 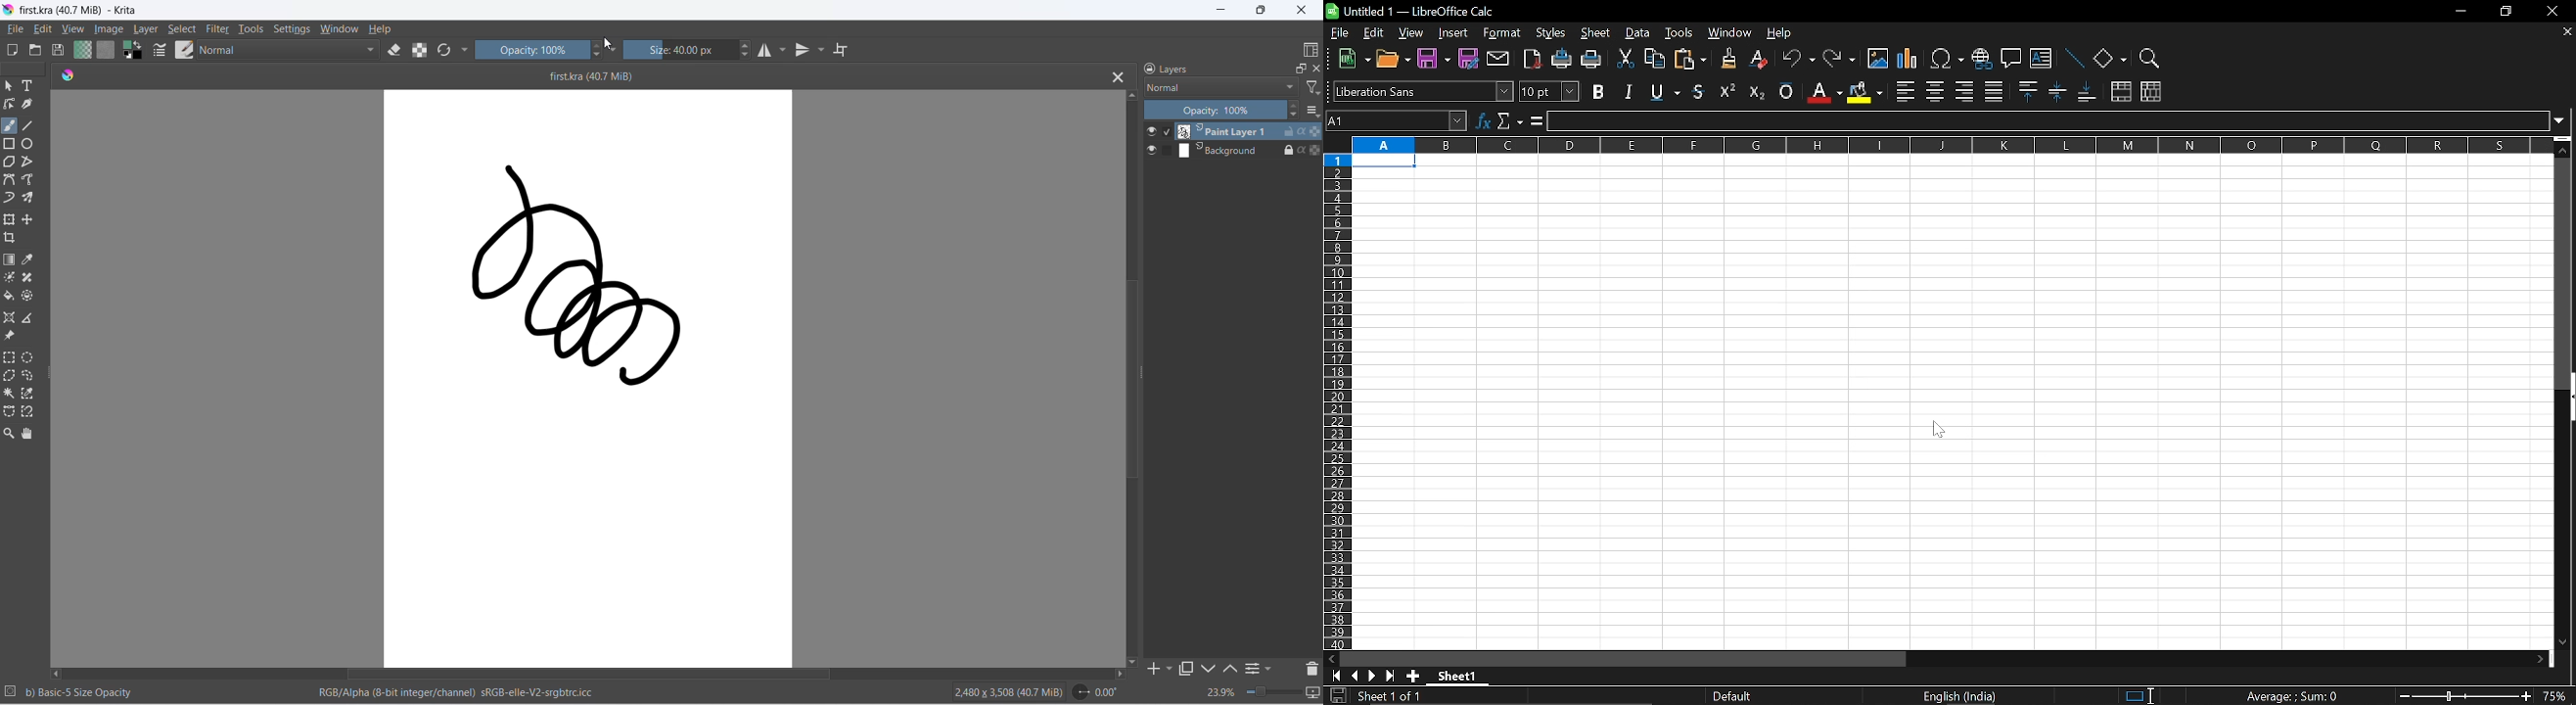 I want to click on copy, so click(x=1653, y=62).